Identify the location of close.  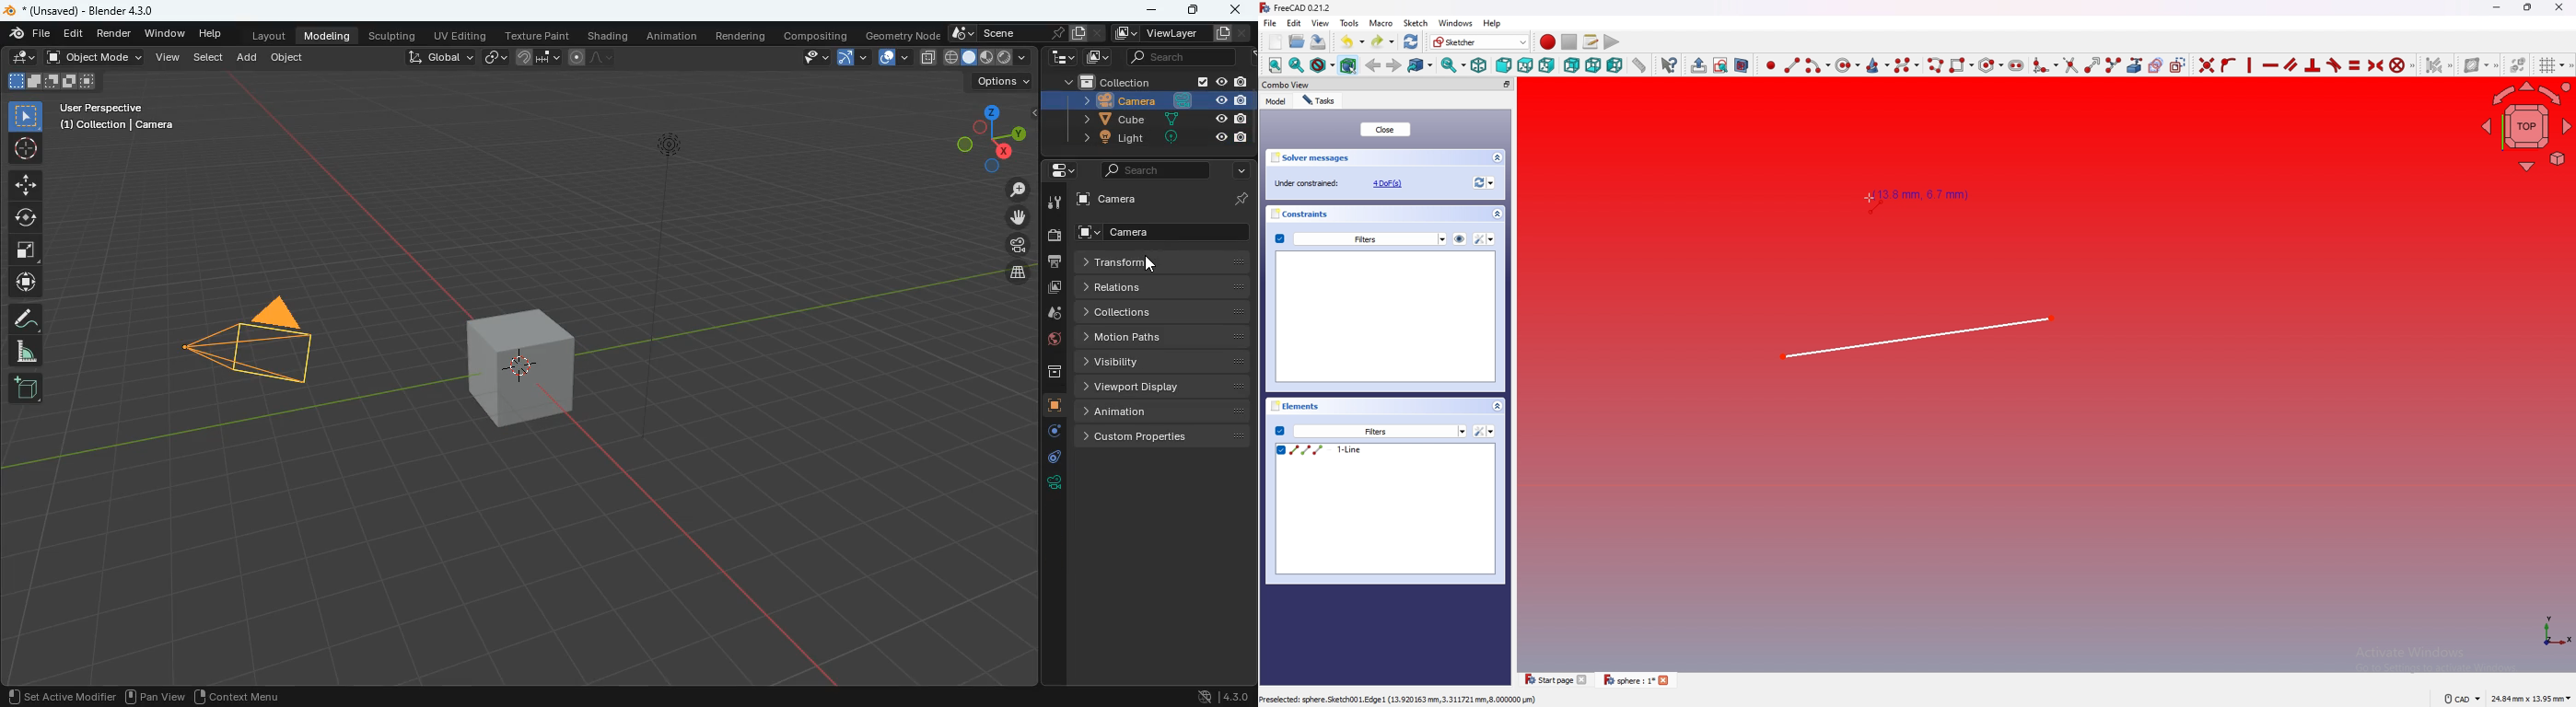
(1235, 11).